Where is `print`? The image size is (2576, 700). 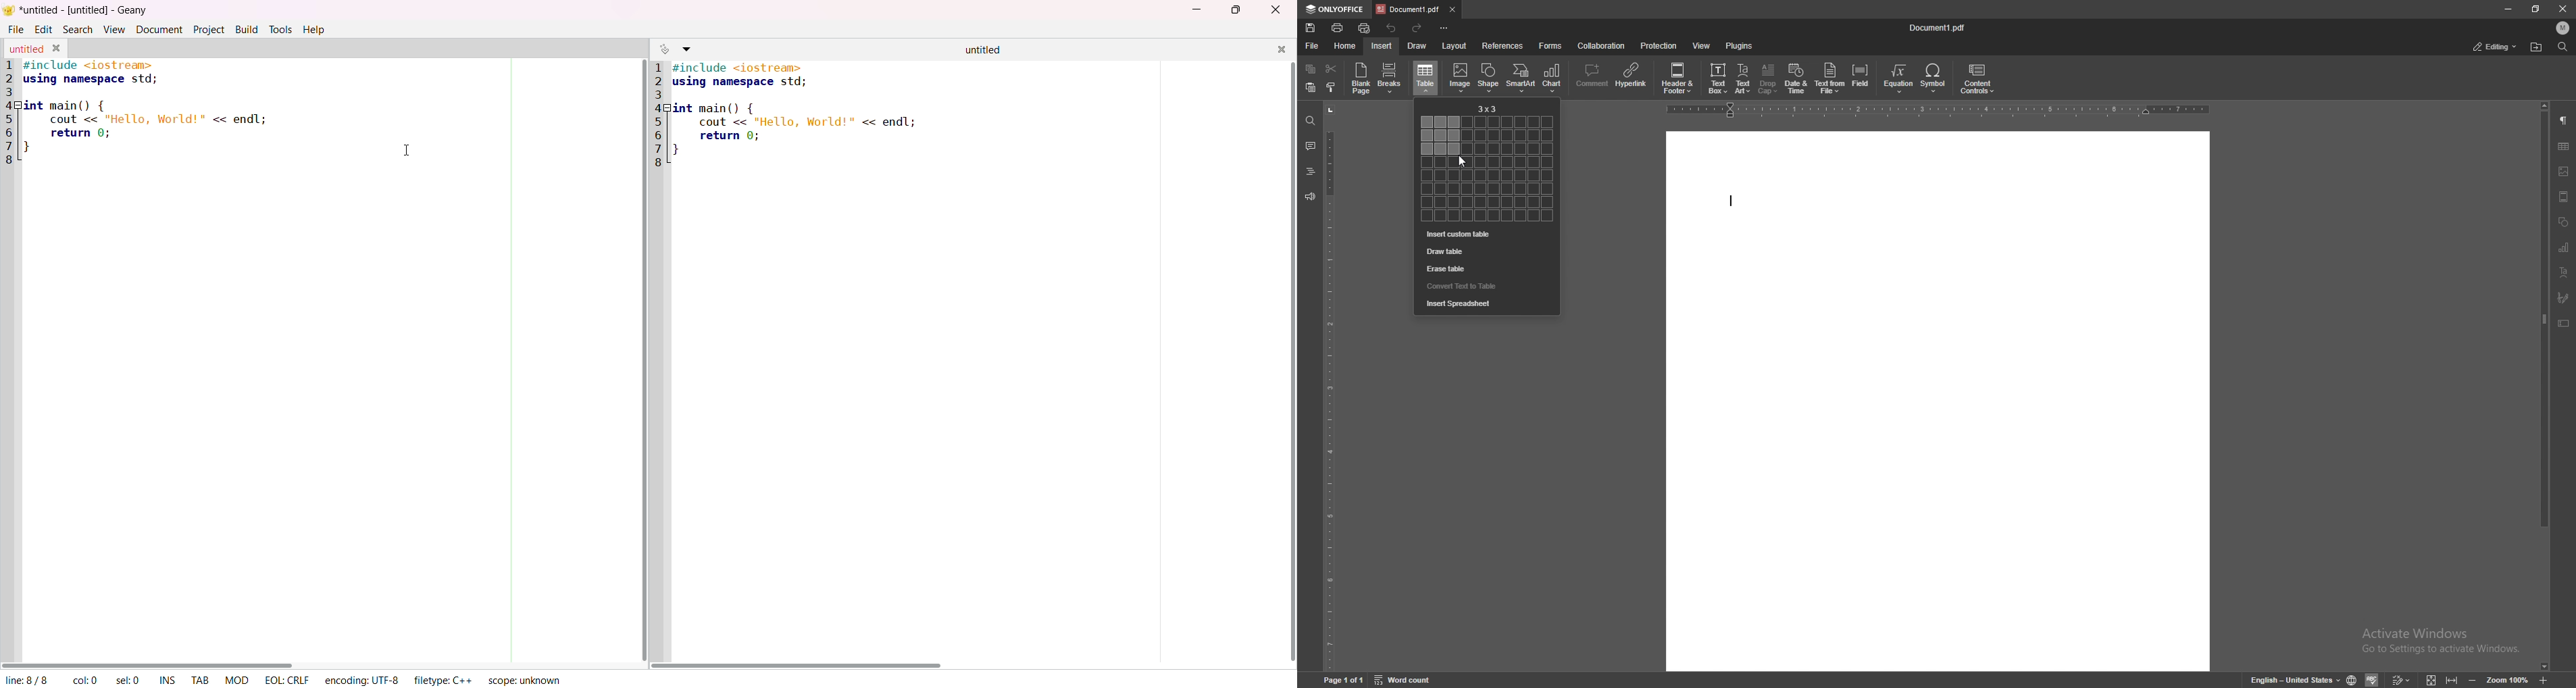 print is located at coordinates (1338, 27).